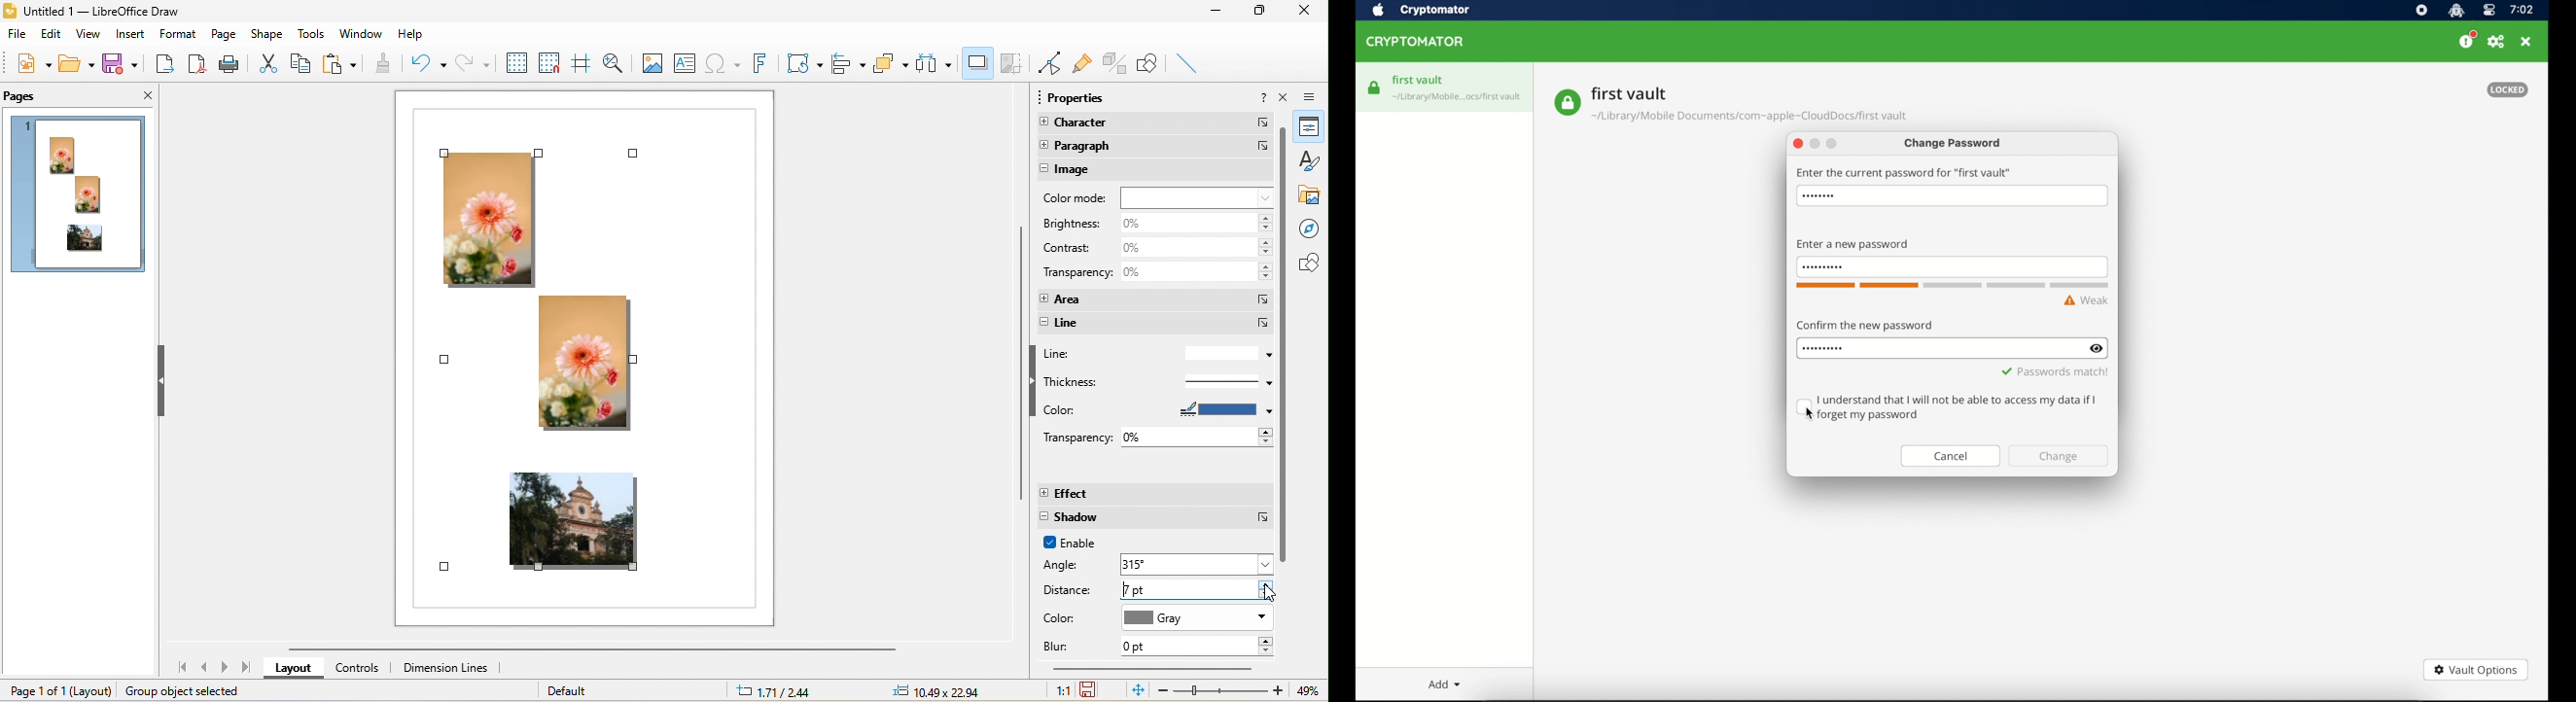 This screenshot has width=2576, height=728. I want to click on copy, so click(300, 67).